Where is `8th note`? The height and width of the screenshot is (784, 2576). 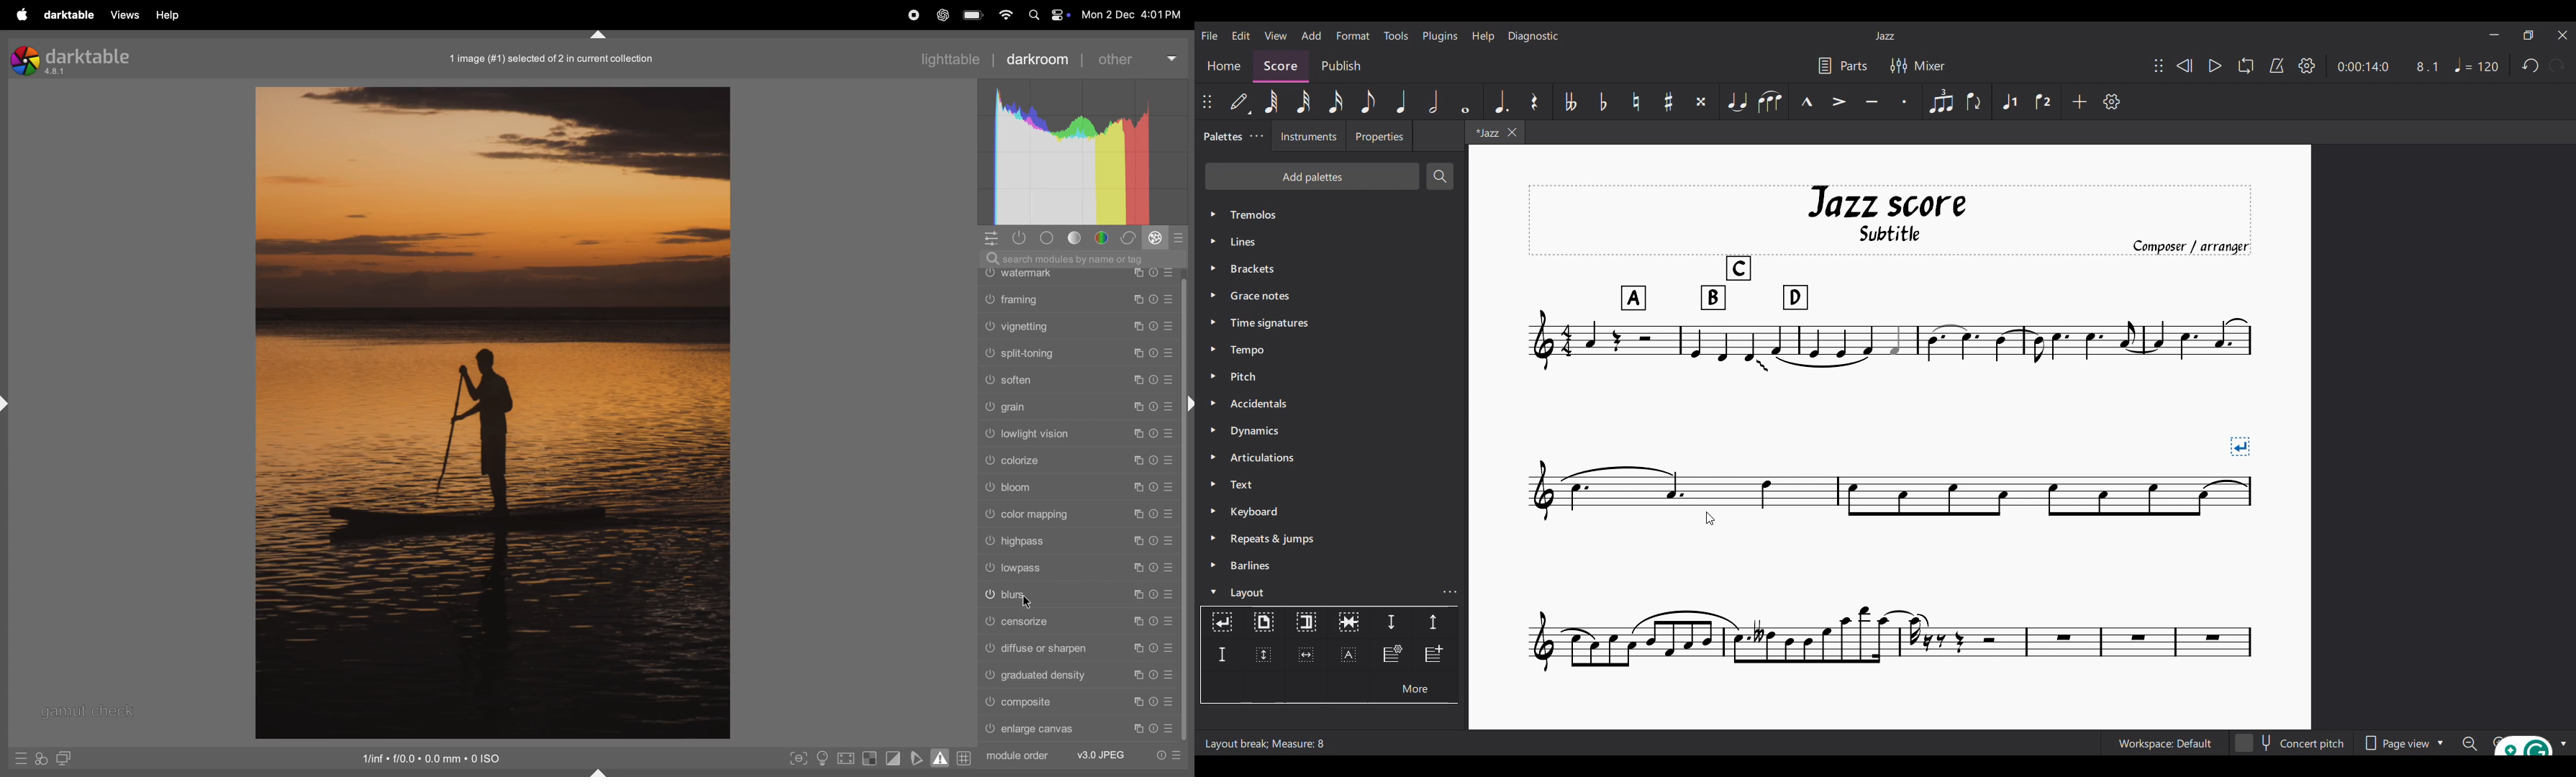
8th note is located at coordinates (1369, 101).